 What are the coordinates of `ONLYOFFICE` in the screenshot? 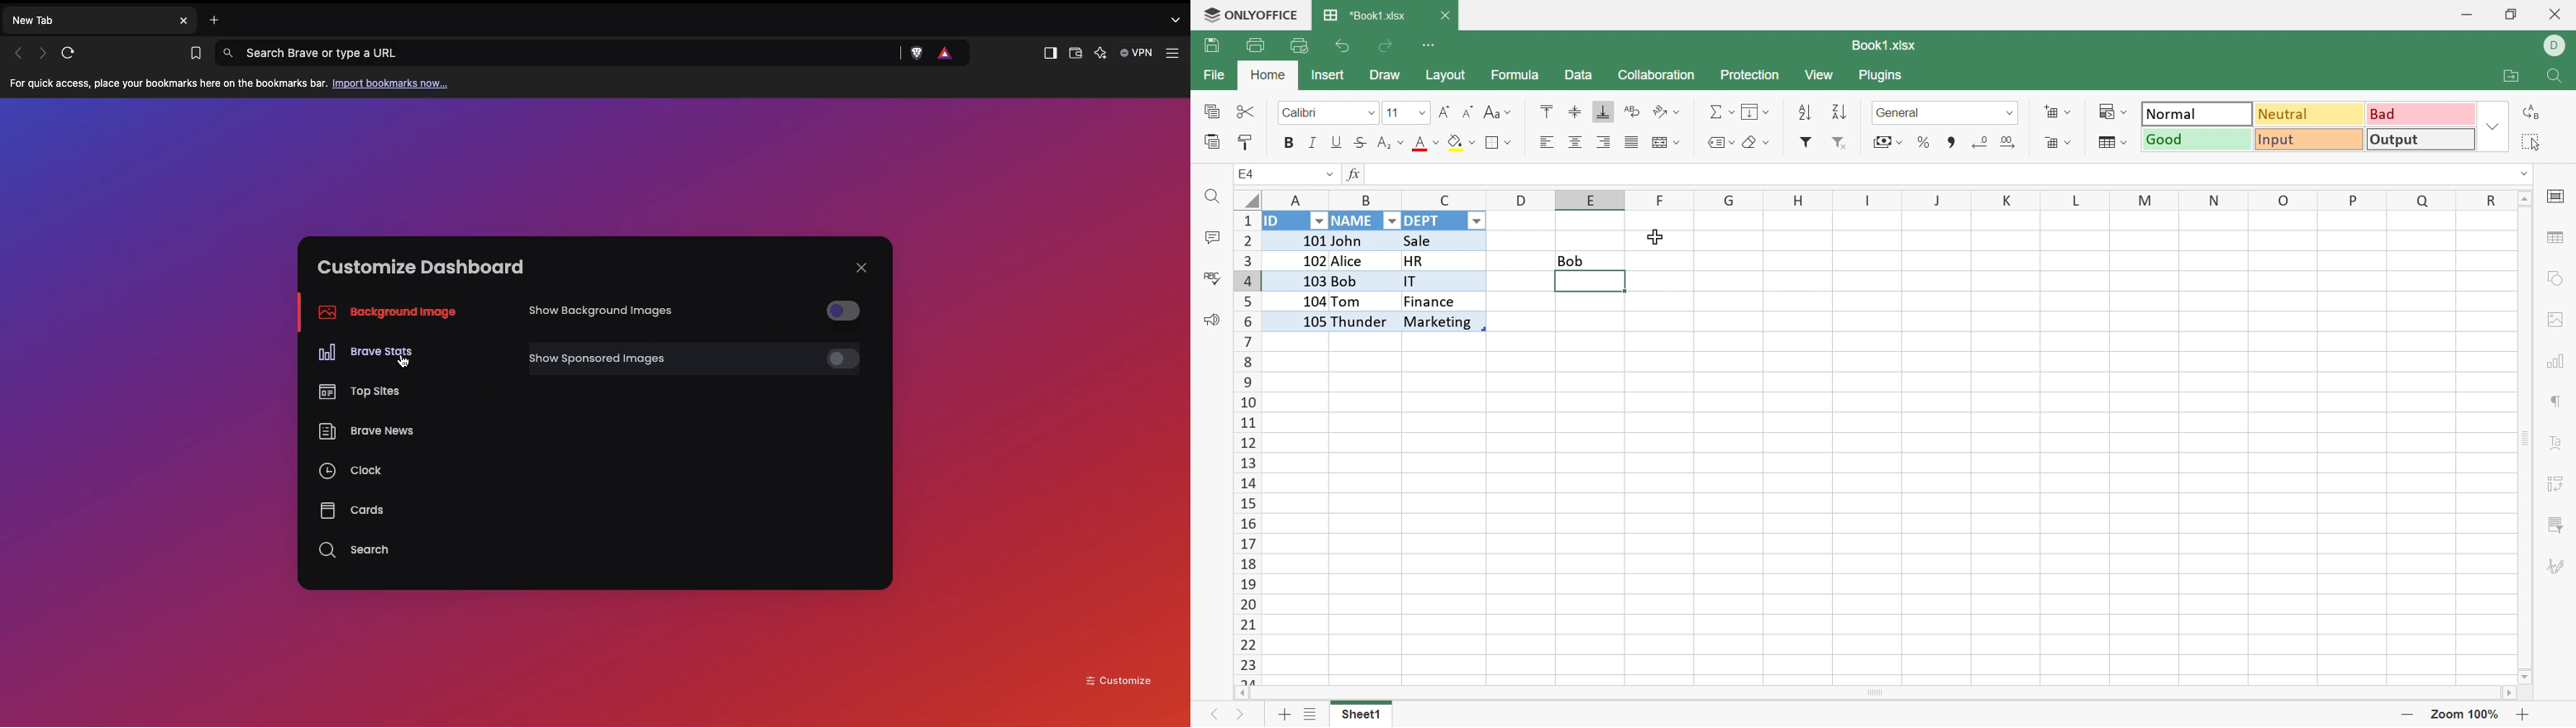 It's located at (1252, 16).